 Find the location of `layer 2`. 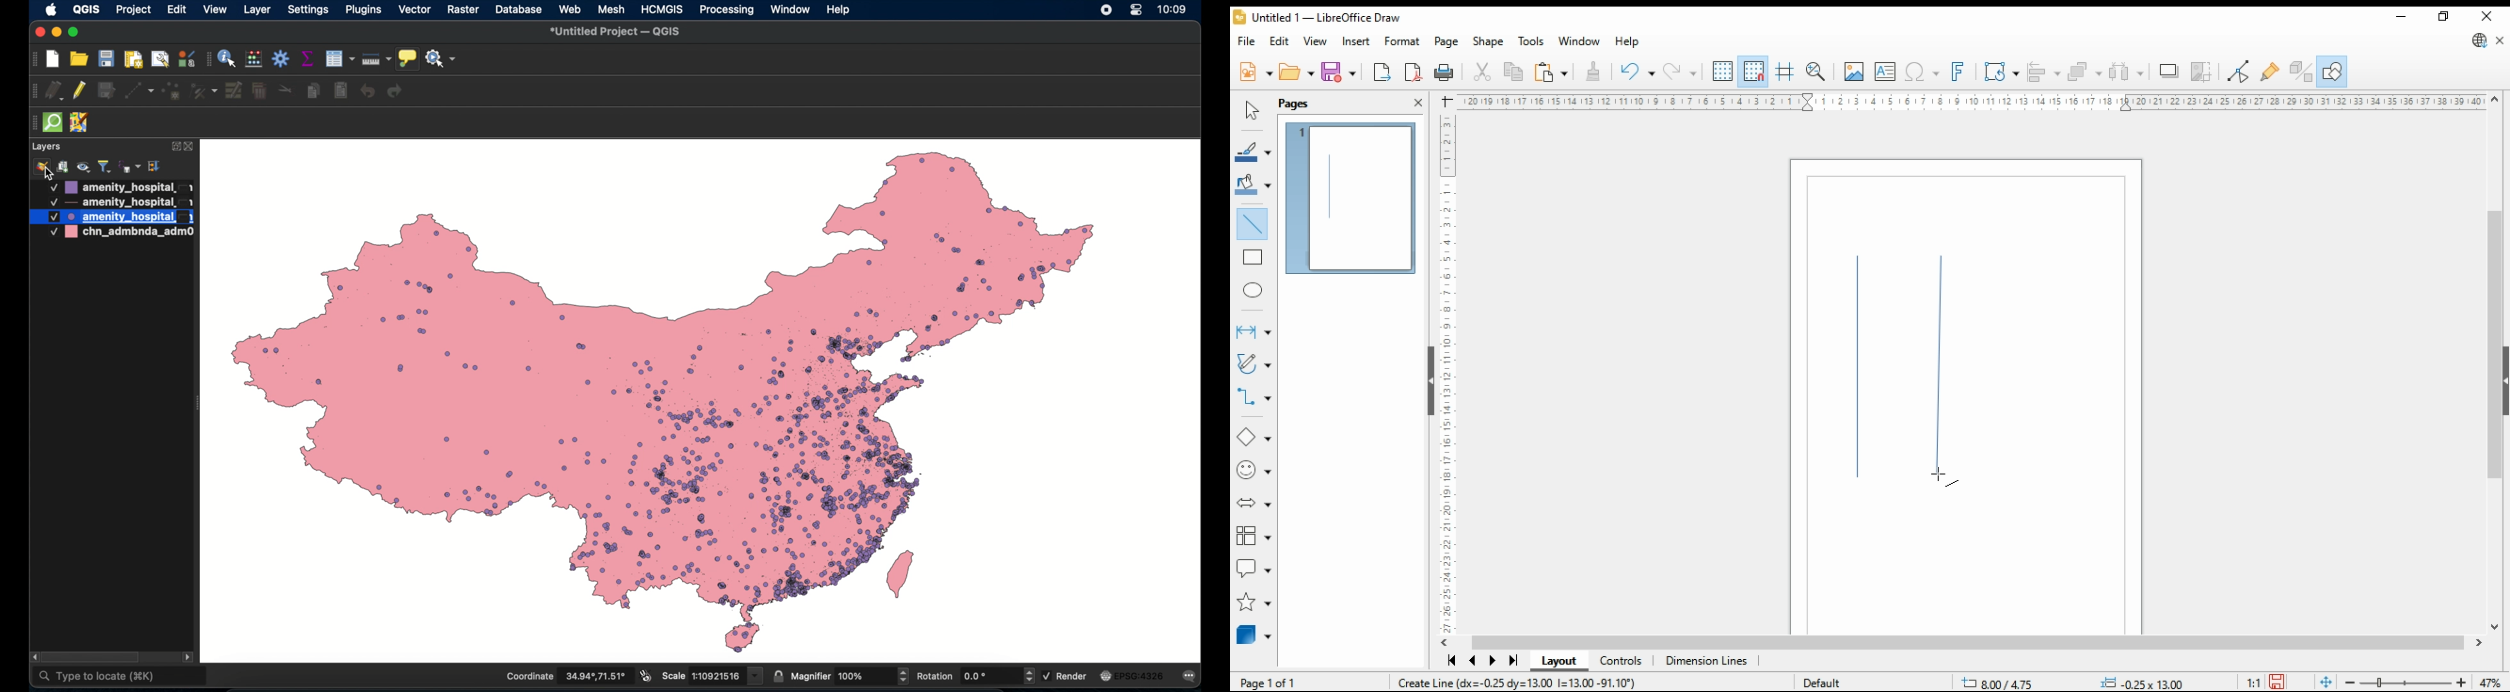

layer 2 is located at coordinates (119, 202).